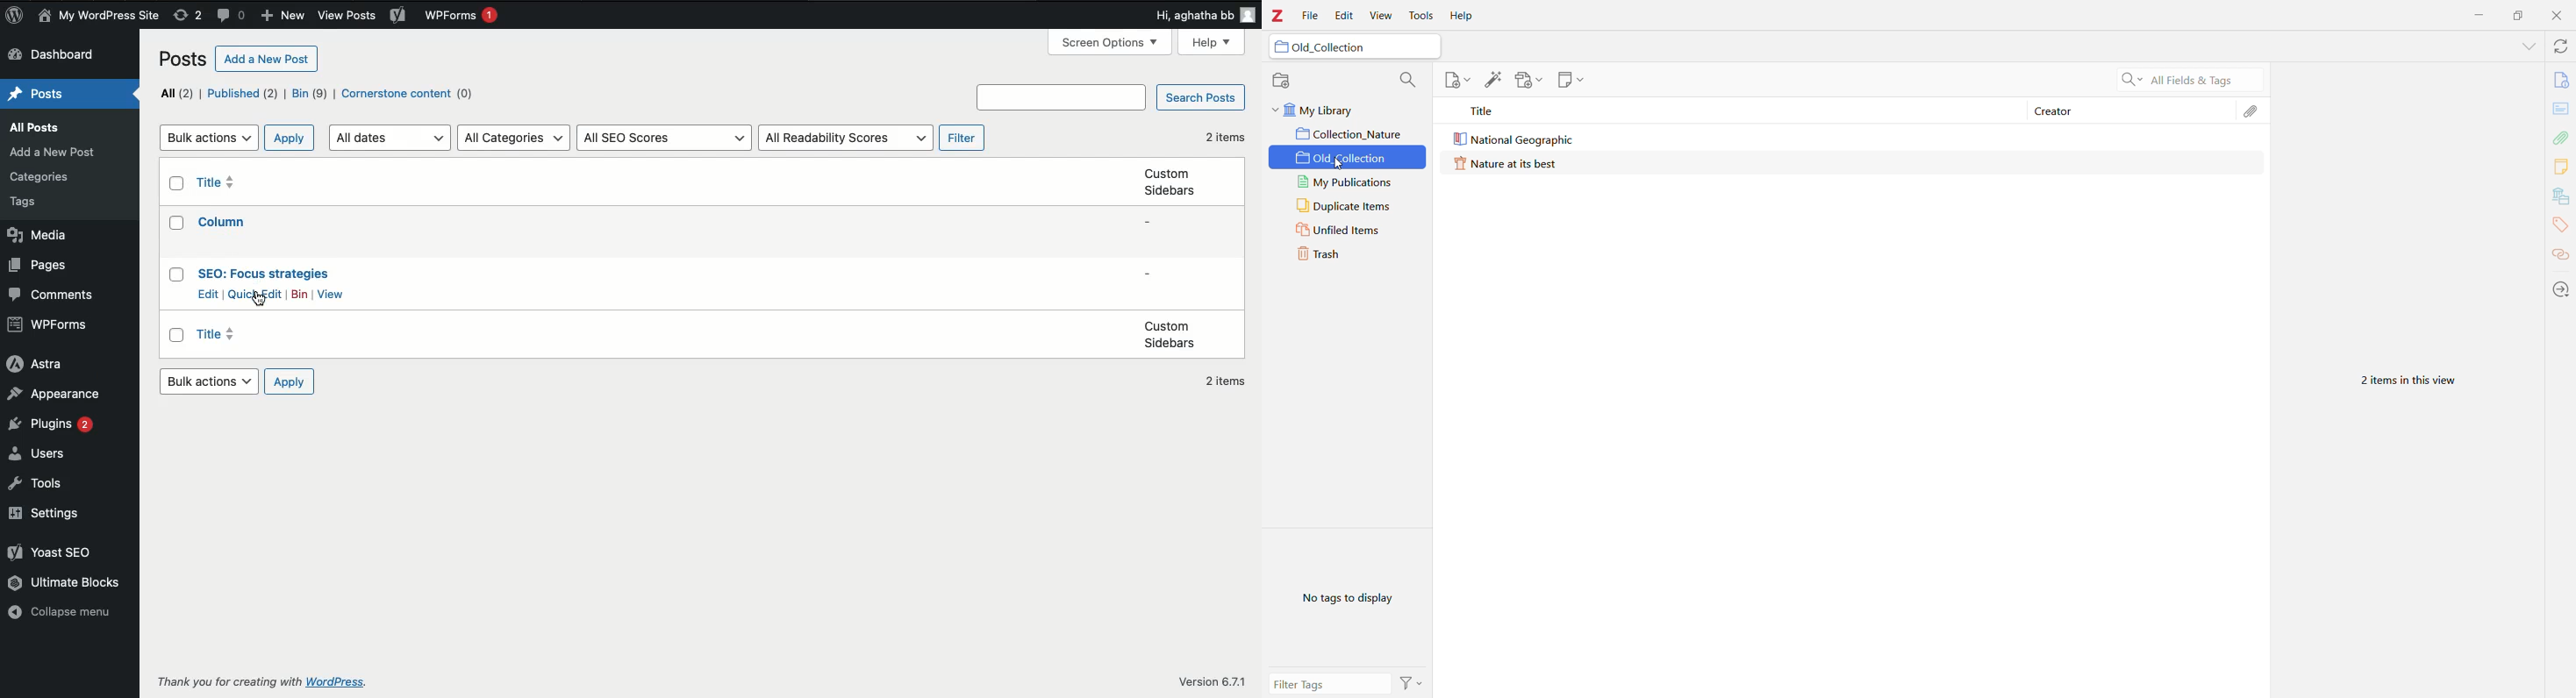  What do you see at coordinates (36, 203) in the screenshot?
I see `Posts` at bounding box center [36, 203].